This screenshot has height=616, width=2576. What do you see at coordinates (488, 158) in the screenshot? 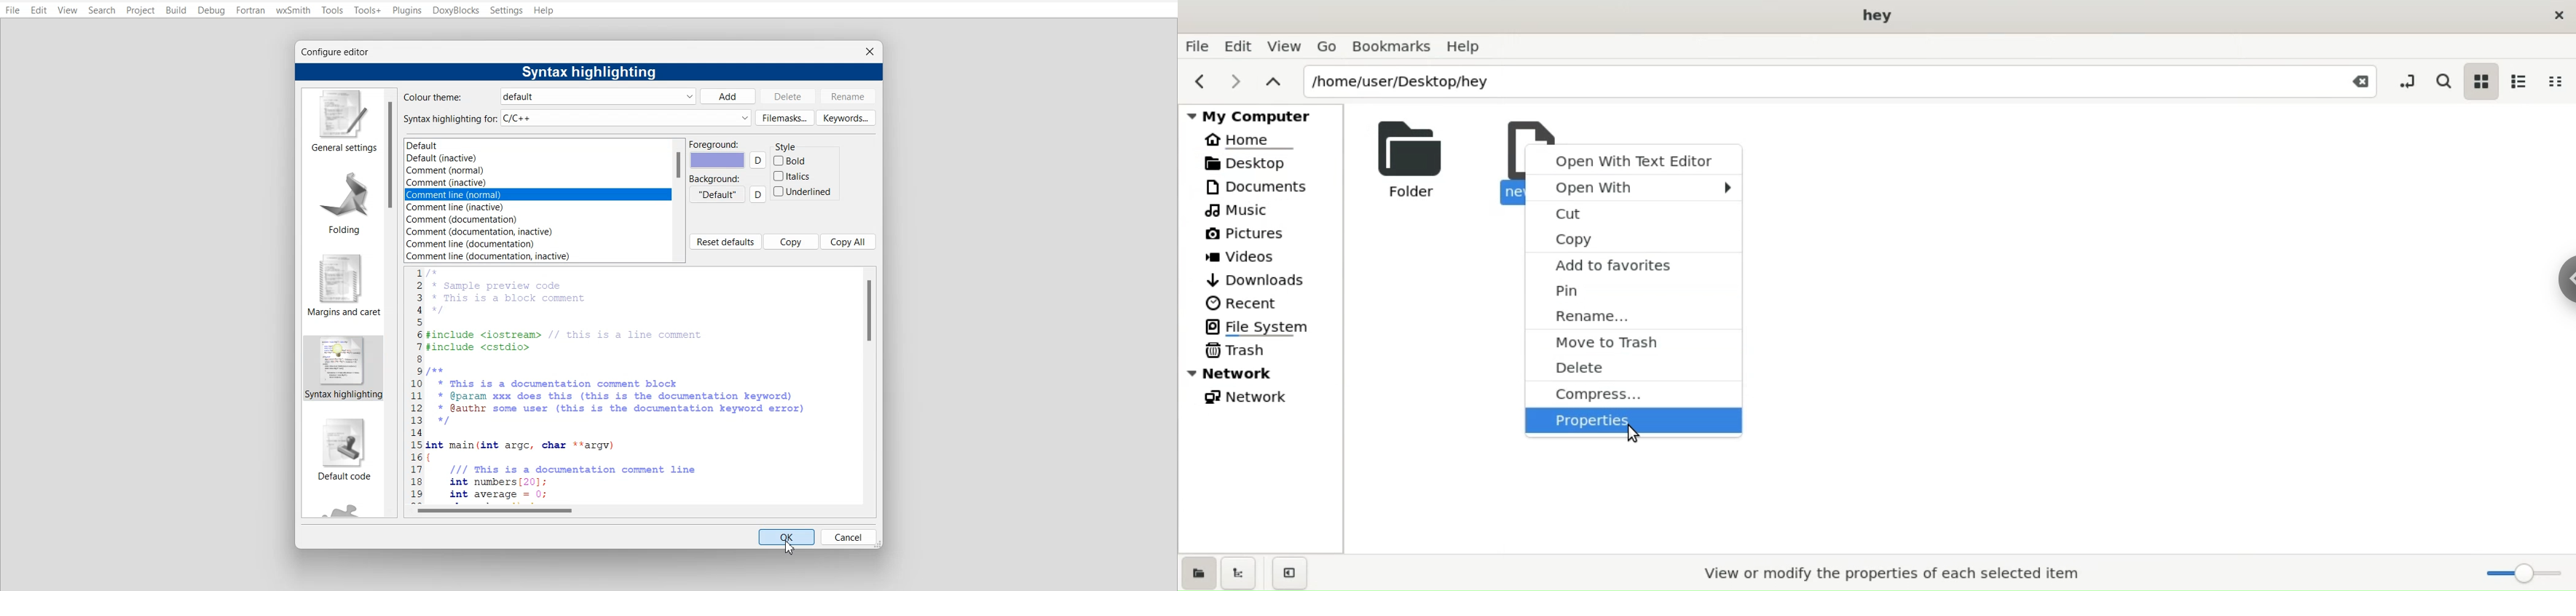
I see `Default (inactive)` at bounding box center [488, 158].